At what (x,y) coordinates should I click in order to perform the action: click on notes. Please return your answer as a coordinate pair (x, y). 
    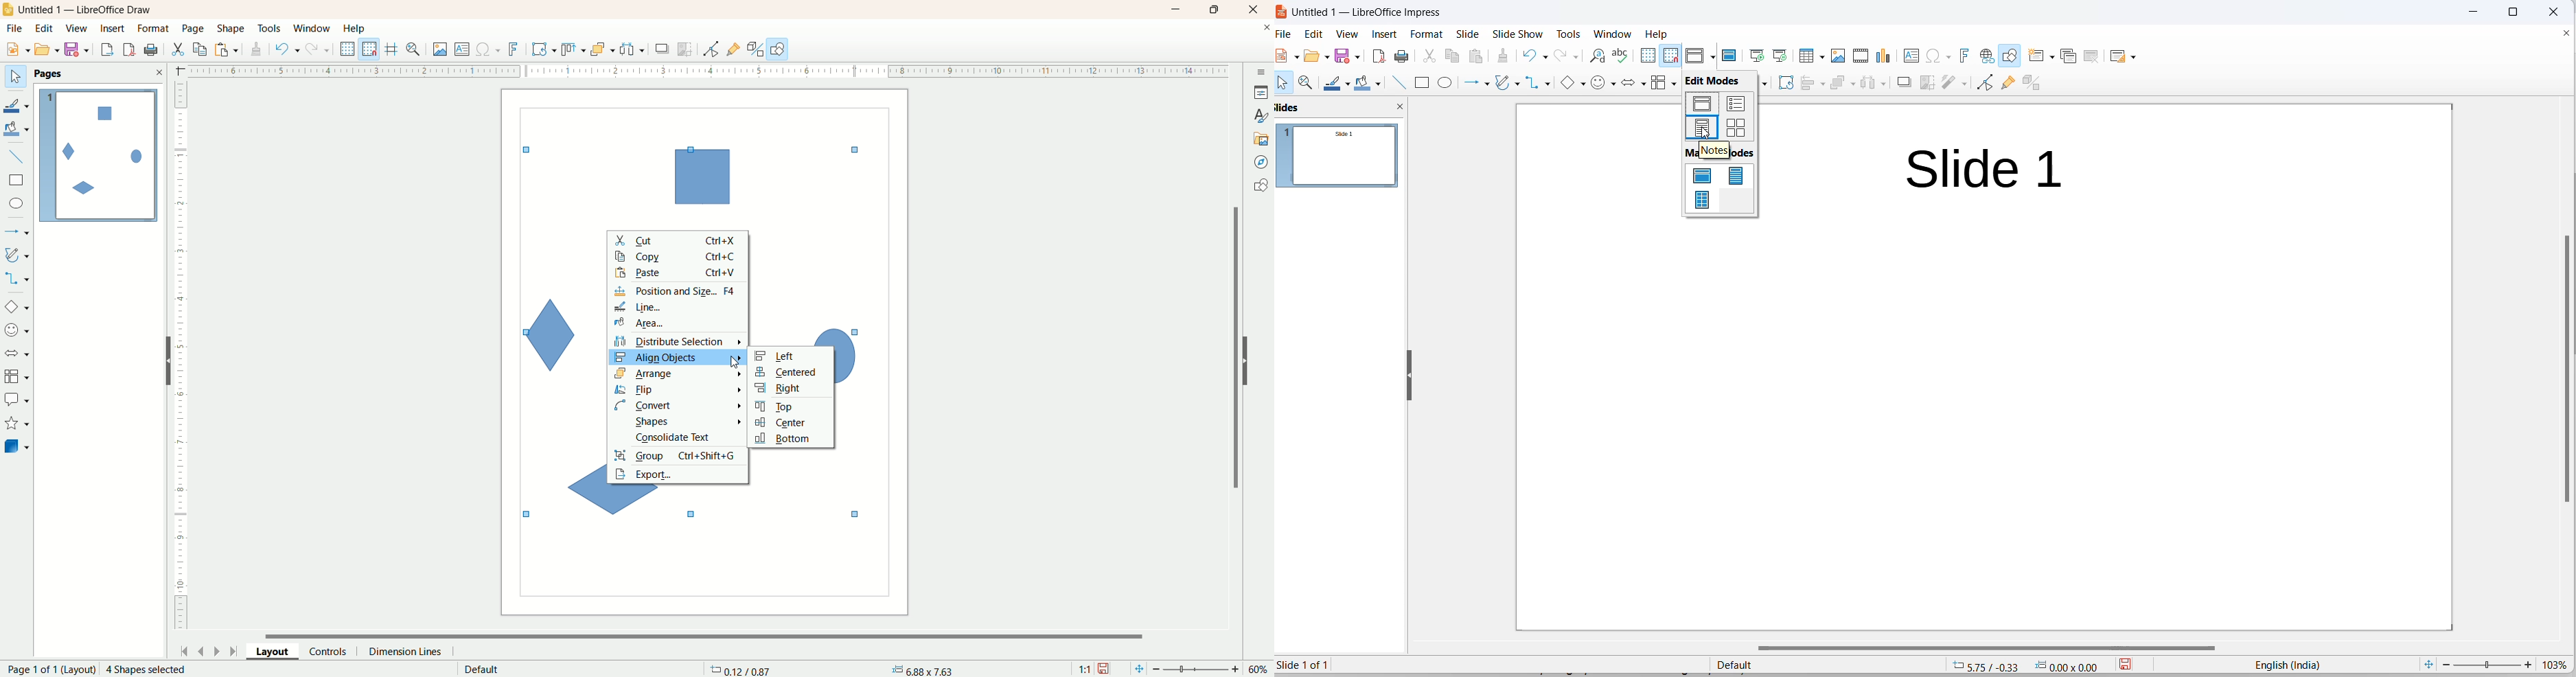
    Looking at the image, I should click on (1700, 128).